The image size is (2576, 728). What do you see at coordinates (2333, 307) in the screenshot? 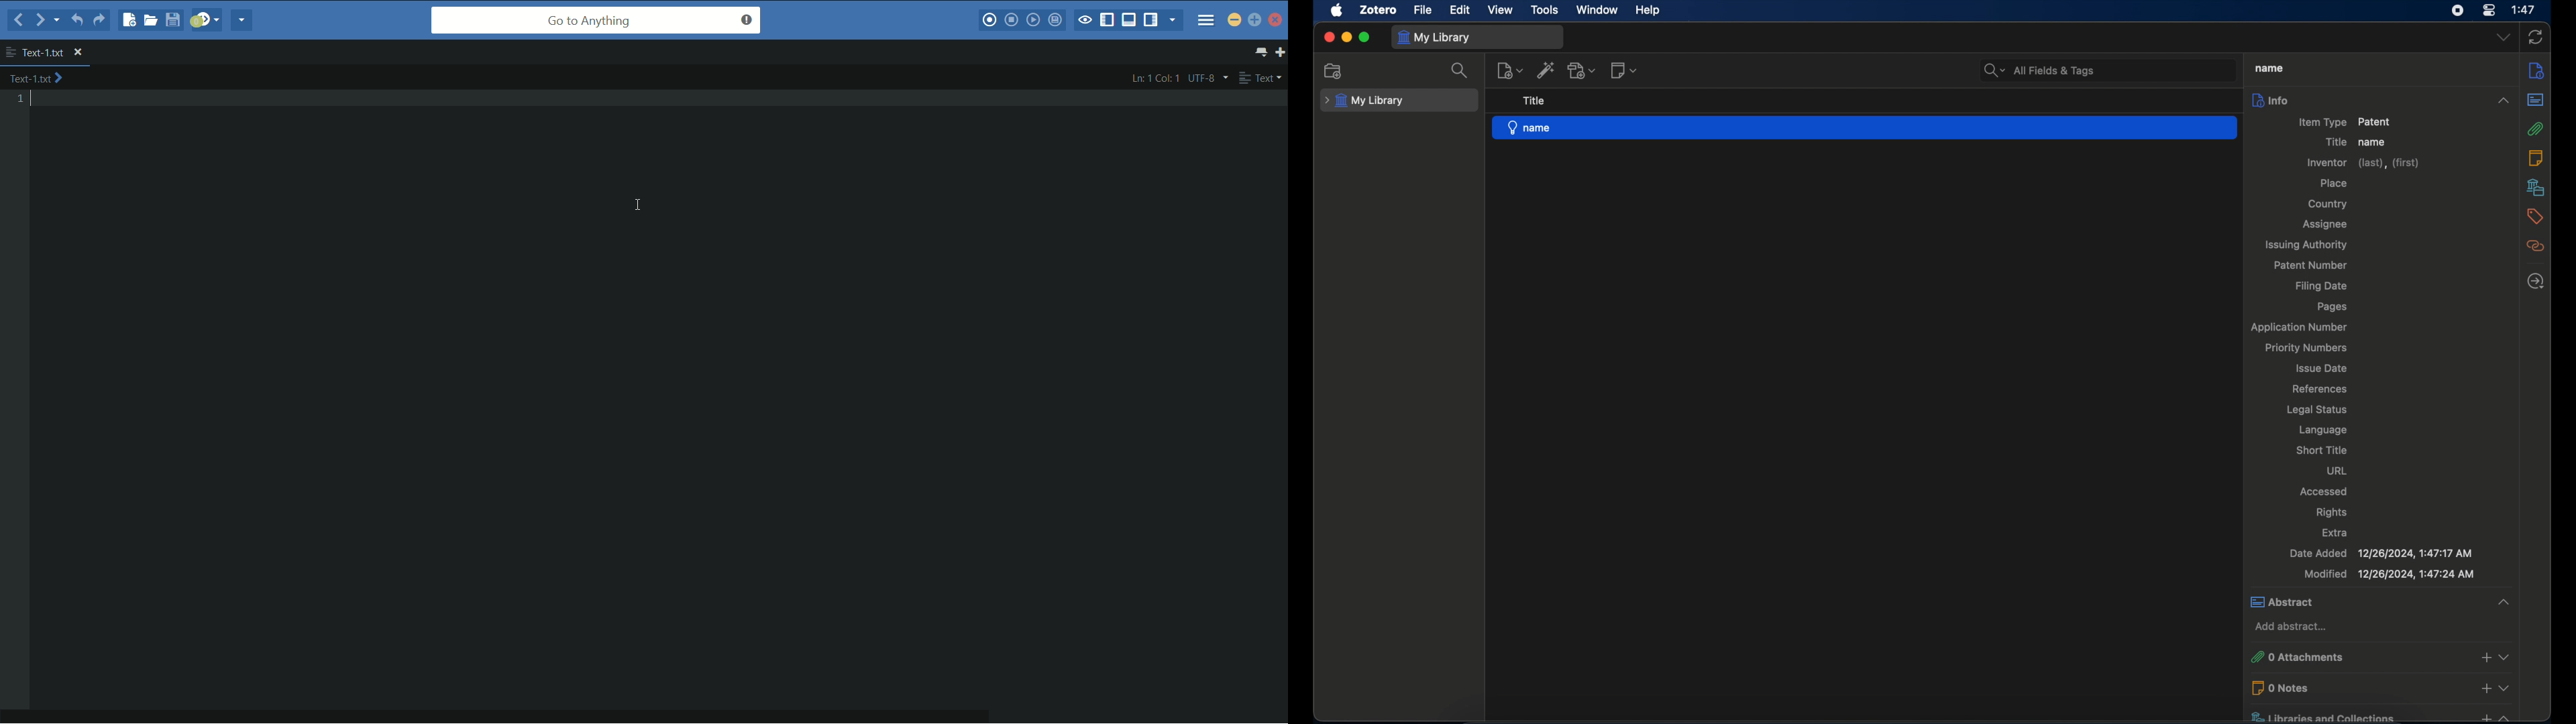
I see `pages` at bounding box center [2333, 307].